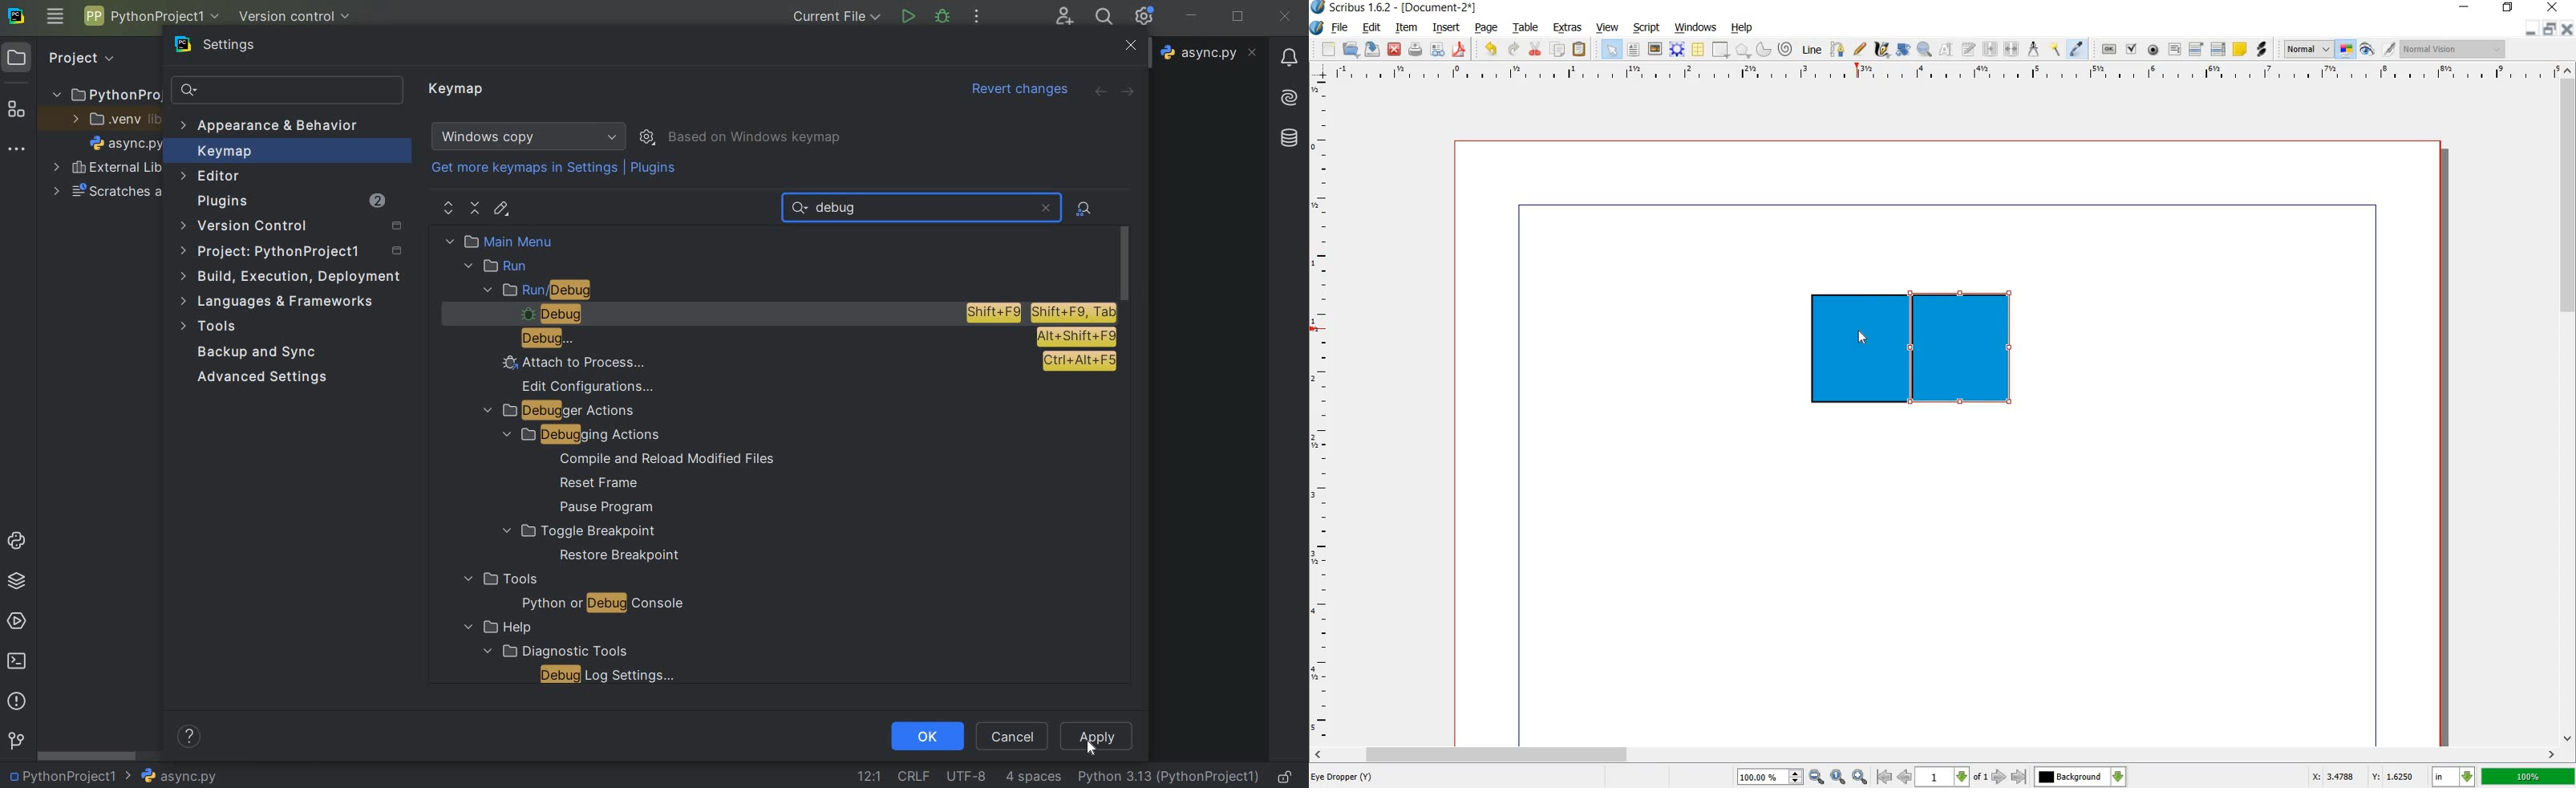 The width and height of the screenshot is (2576, 812). I want to click on apply, so click(1098, 735).